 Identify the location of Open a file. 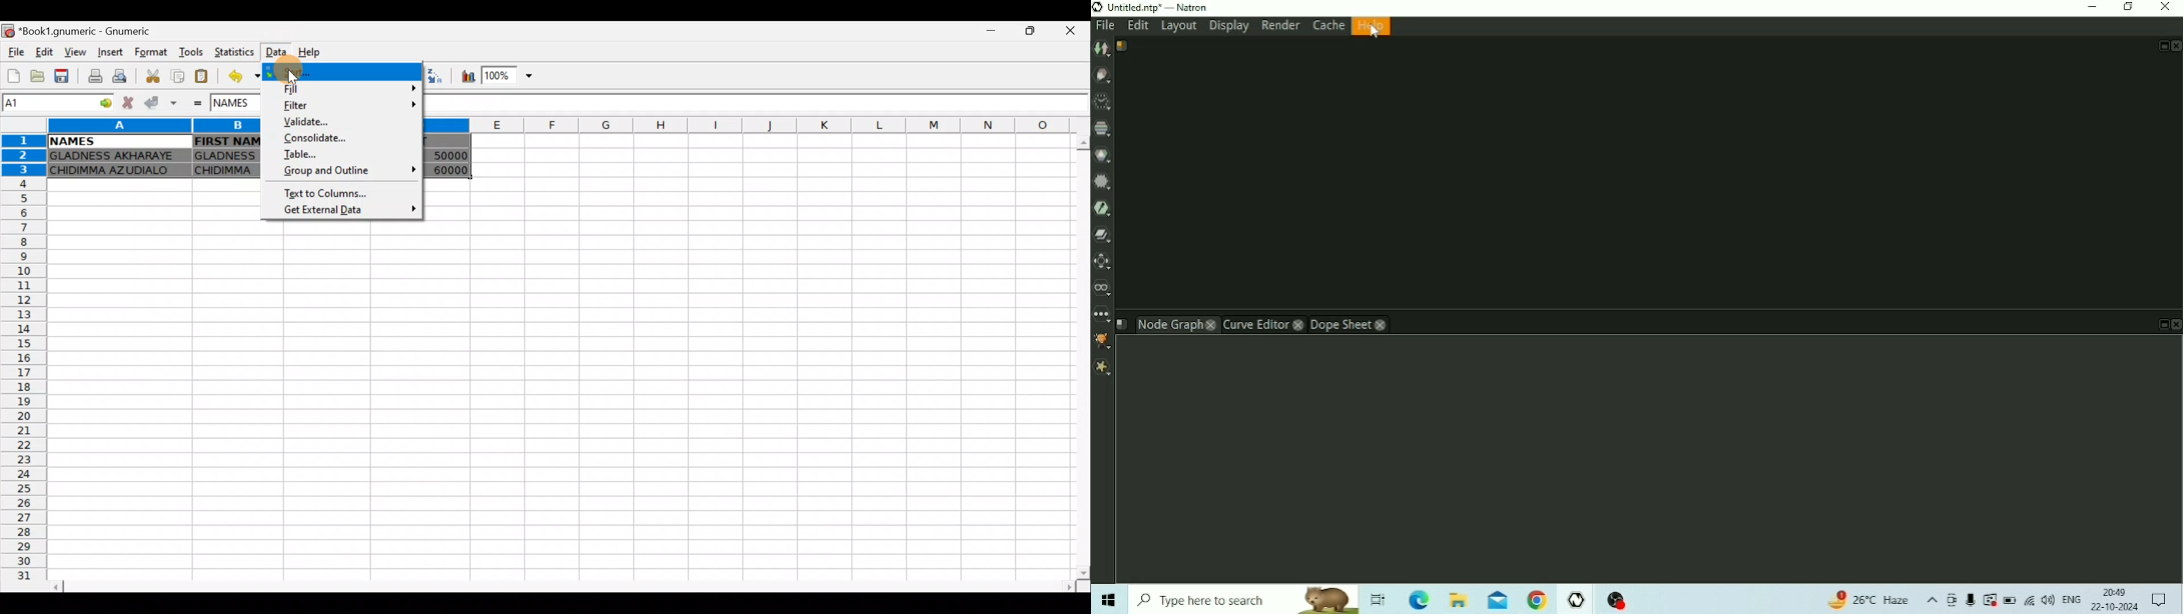
(39, 76).